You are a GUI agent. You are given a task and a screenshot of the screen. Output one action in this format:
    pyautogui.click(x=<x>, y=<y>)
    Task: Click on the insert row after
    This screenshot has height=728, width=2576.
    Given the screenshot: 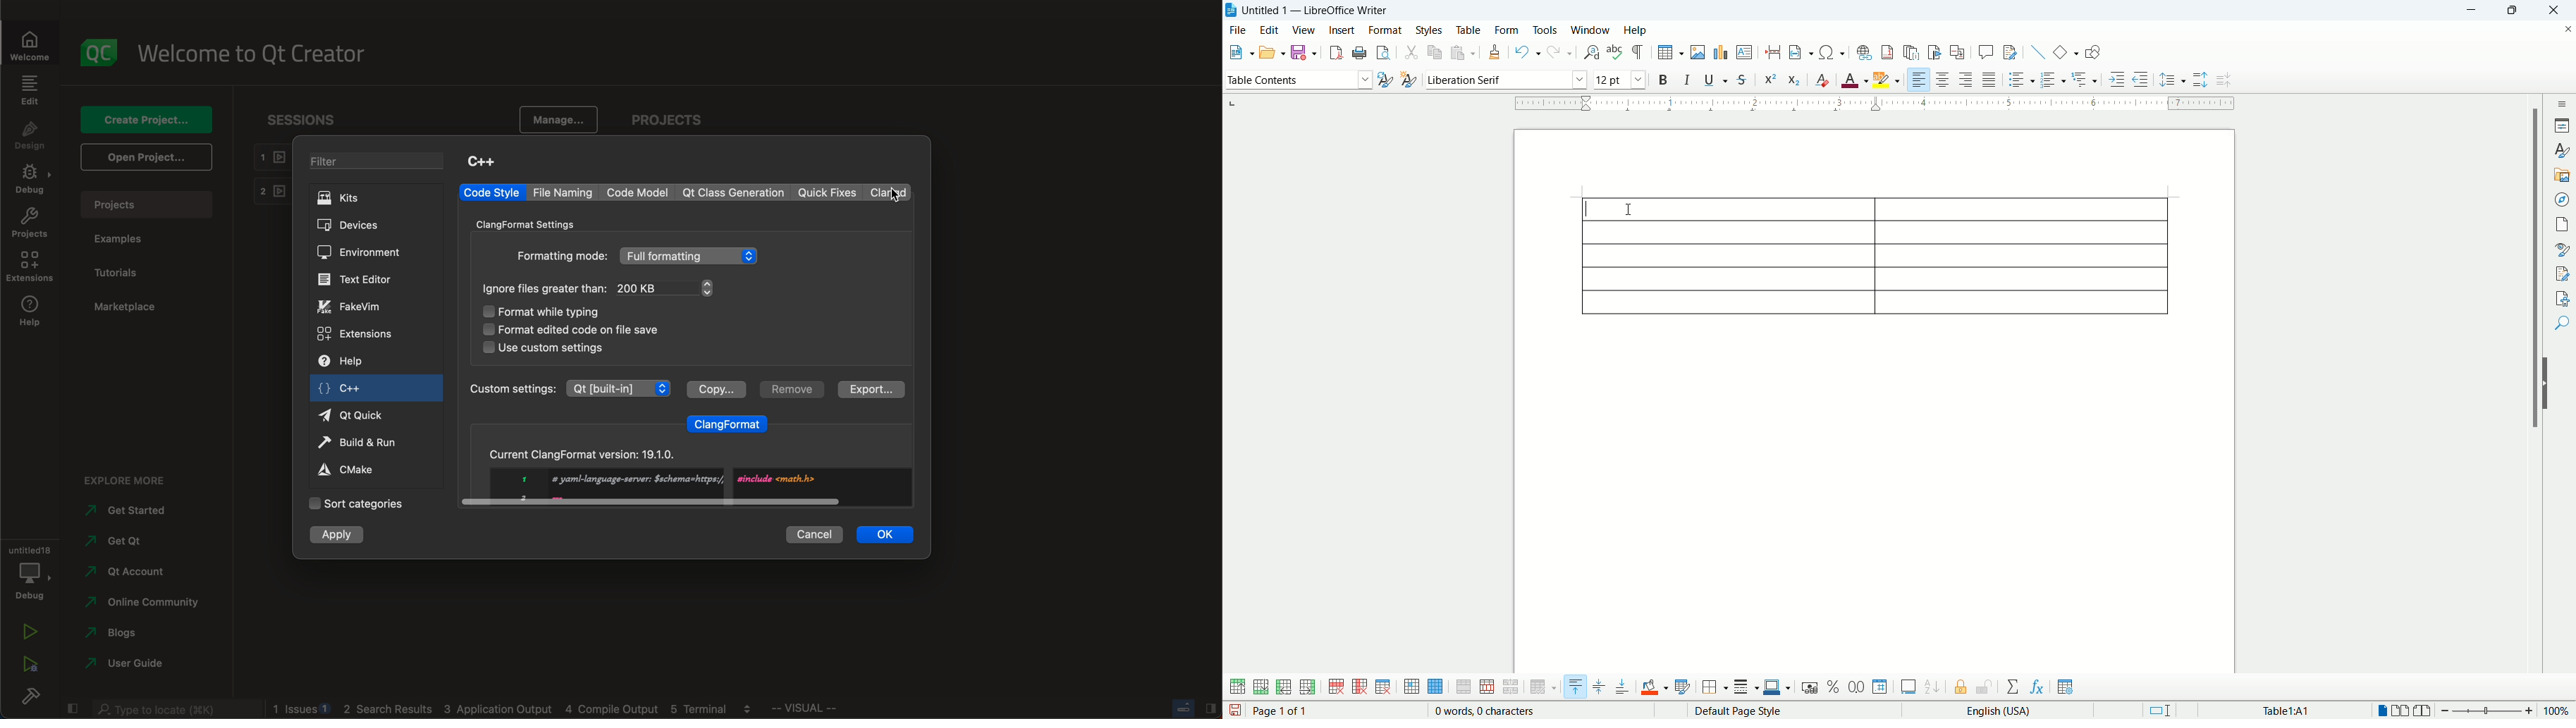 What is the action you would take?
    pyautogui.click(x=1308, y=687)
    